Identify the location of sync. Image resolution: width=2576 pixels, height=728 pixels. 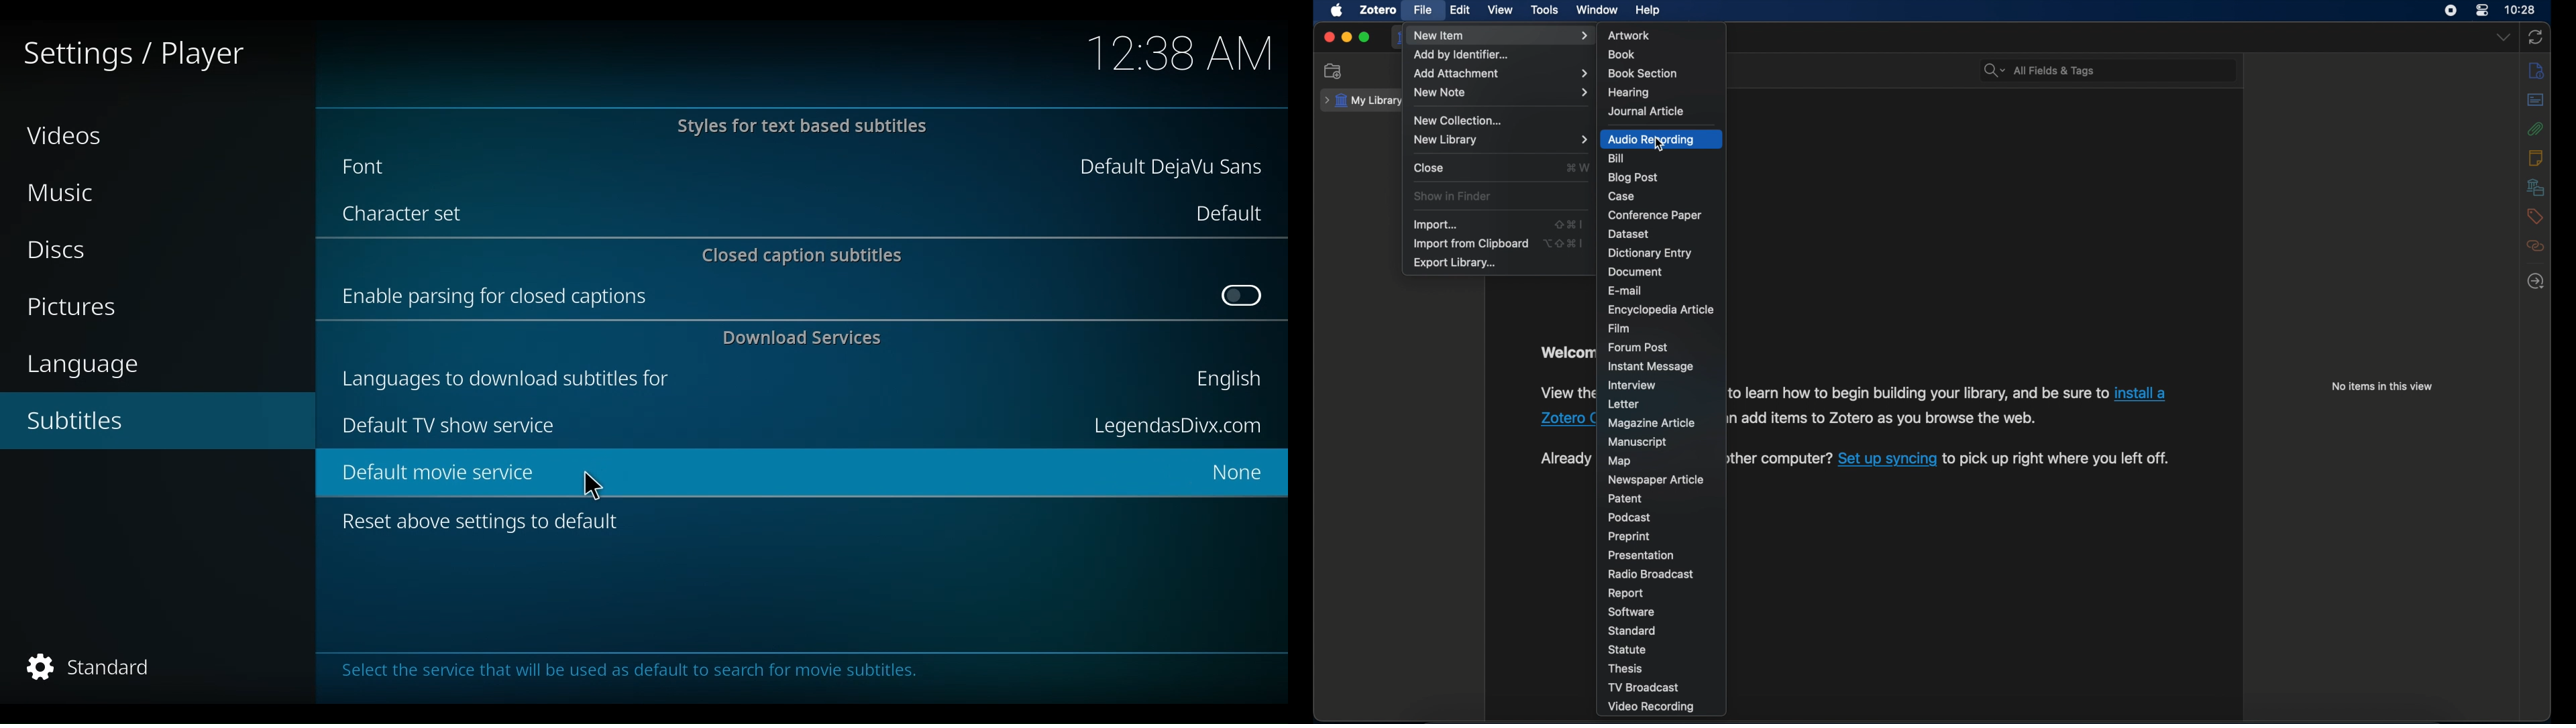
(2536, 38).